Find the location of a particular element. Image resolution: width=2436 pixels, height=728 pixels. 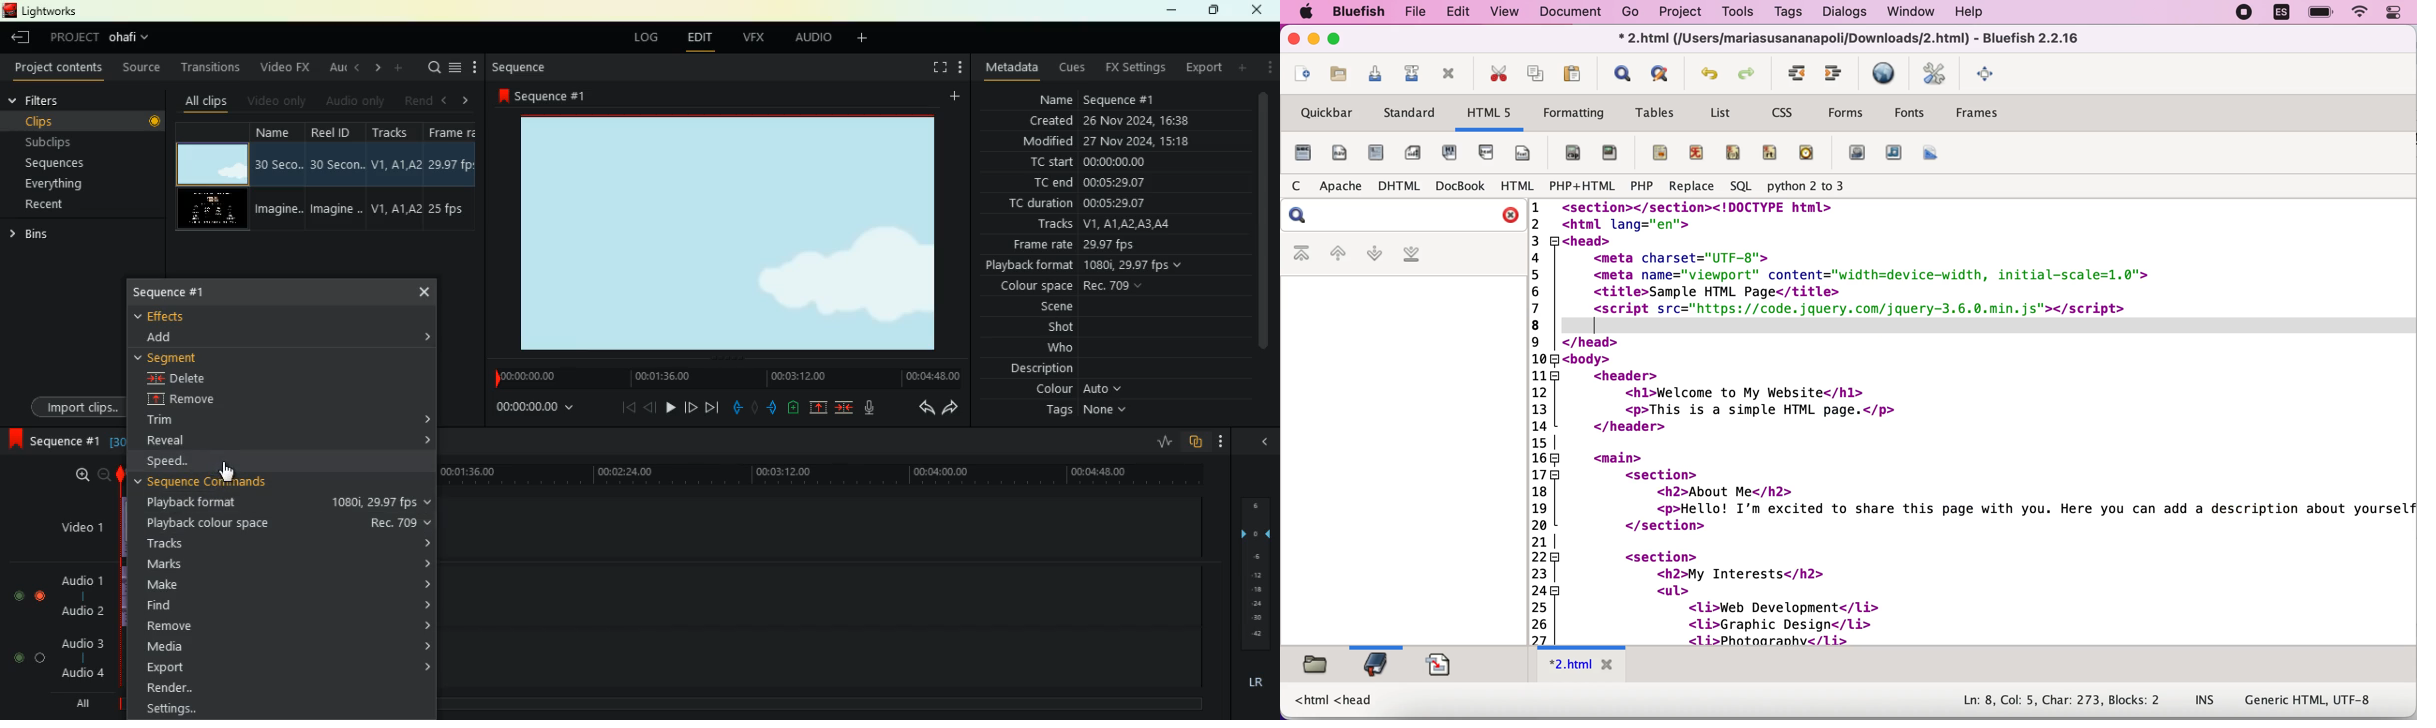

previous bookmark is located at coordinates (1337, 254).